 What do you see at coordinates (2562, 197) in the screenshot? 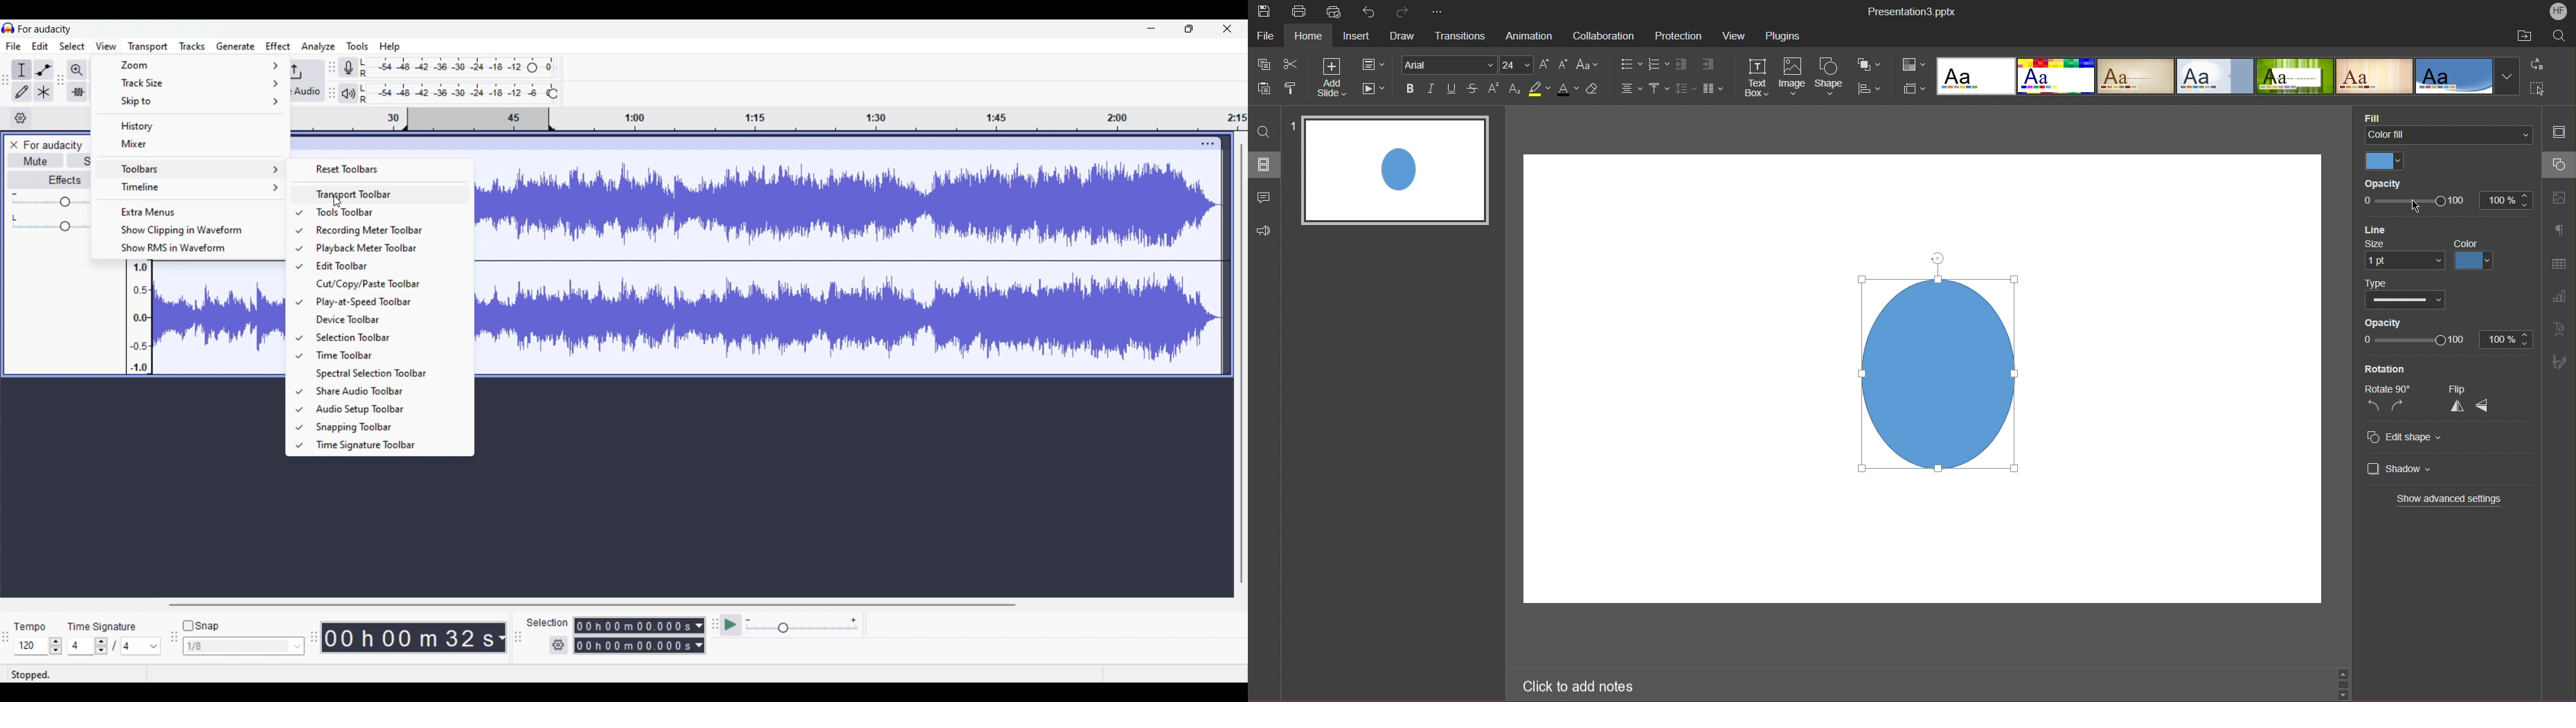
I see `Image Settings` at bounding box center [2562, 197].